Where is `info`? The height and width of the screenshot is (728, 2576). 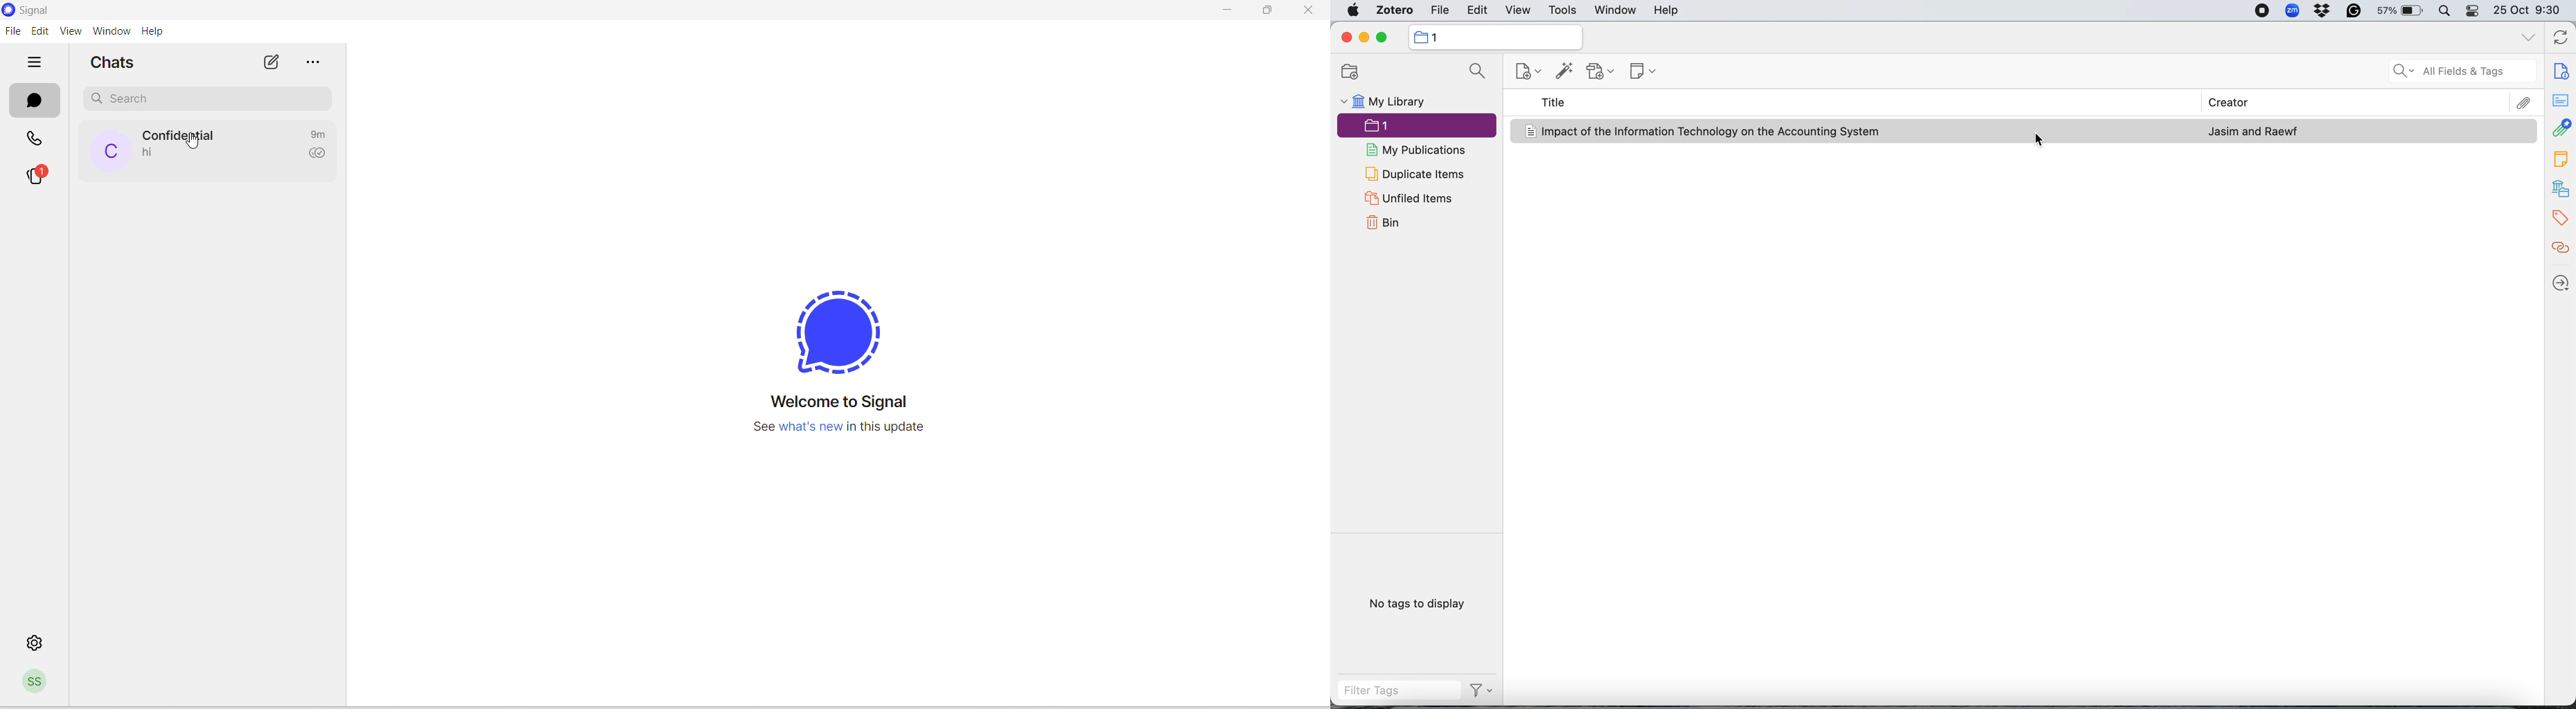 info is located at coordinates (2561, 68).